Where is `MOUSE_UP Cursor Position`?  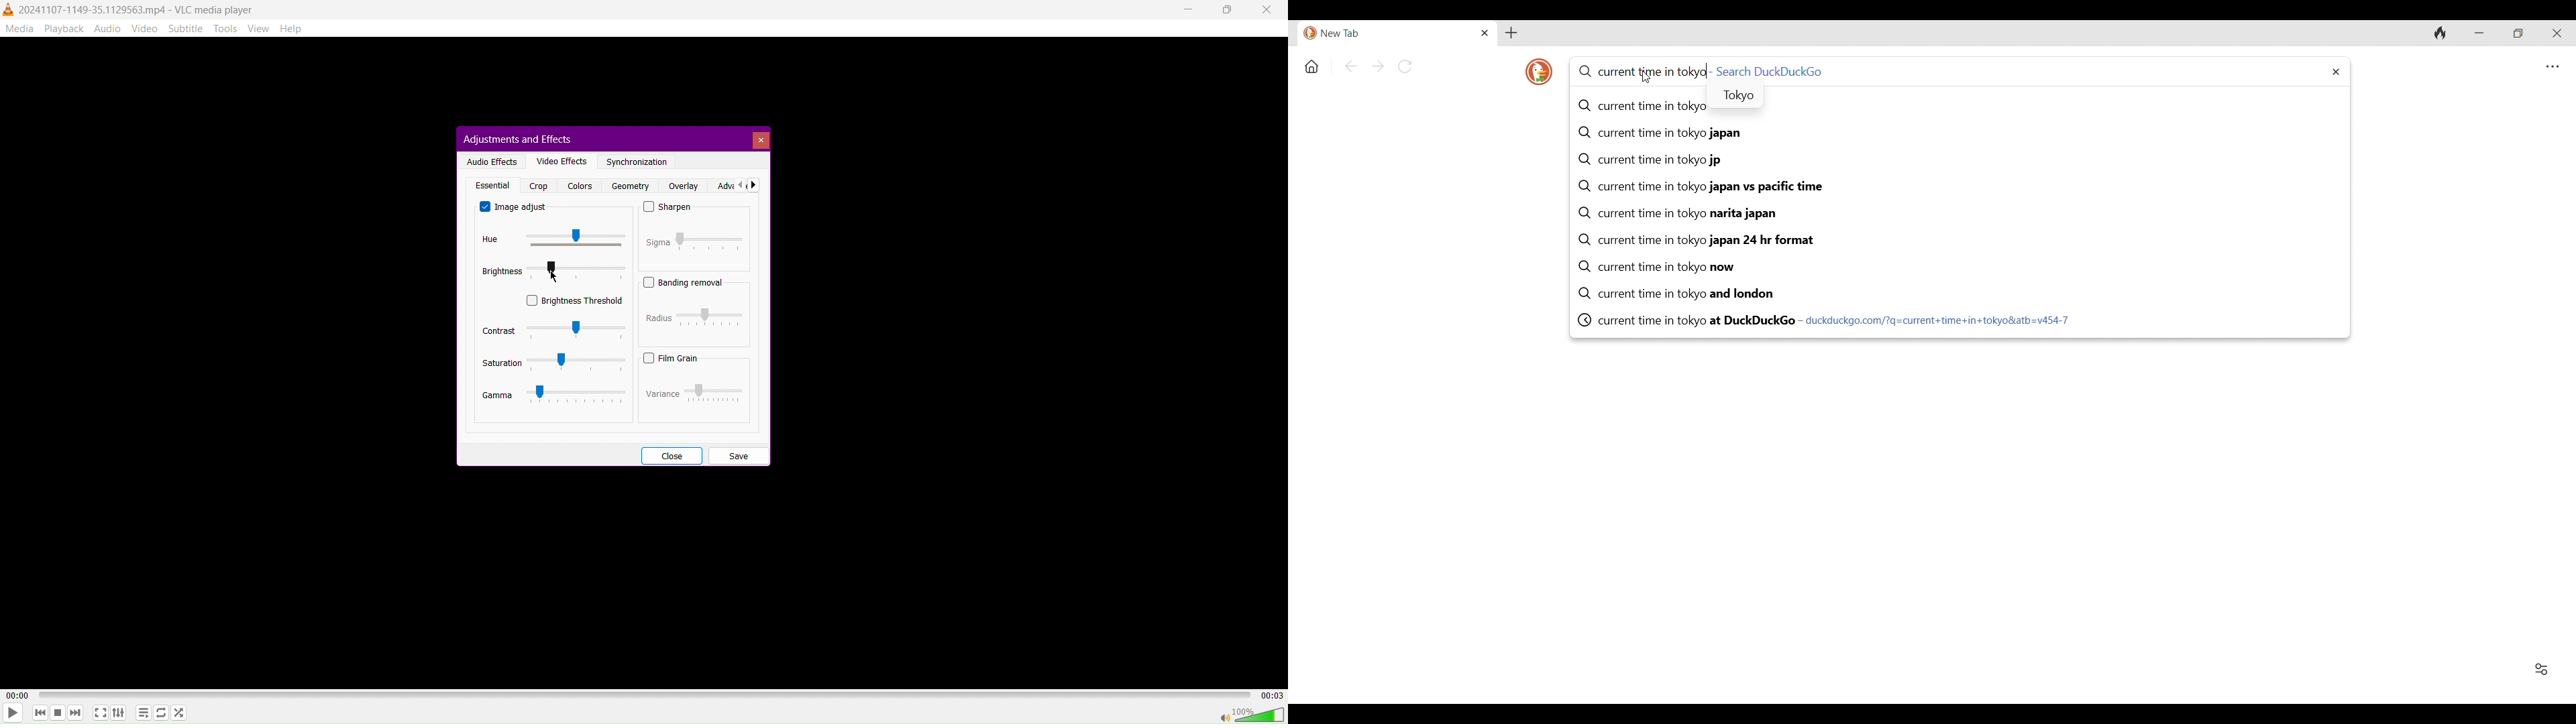
MOUSE_UP Cursor Position is located at coordinates (553, 268).